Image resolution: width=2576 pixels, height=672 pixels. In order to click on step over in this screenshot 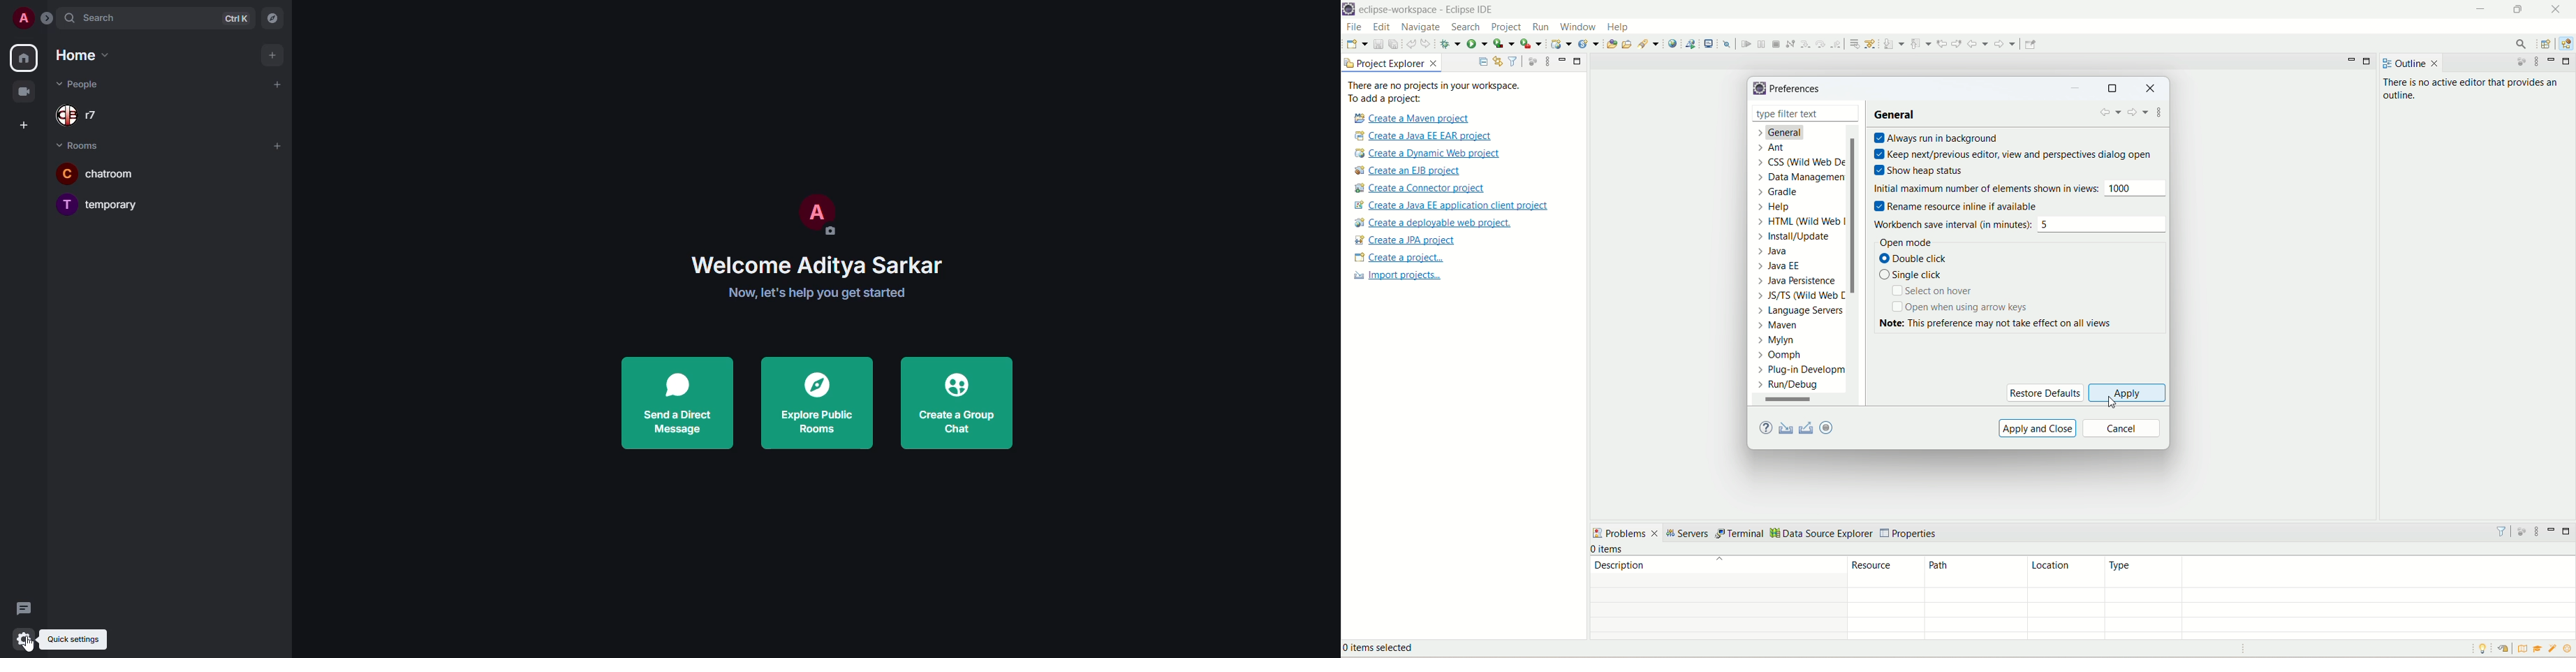, I will do `click(1820, 44)`.